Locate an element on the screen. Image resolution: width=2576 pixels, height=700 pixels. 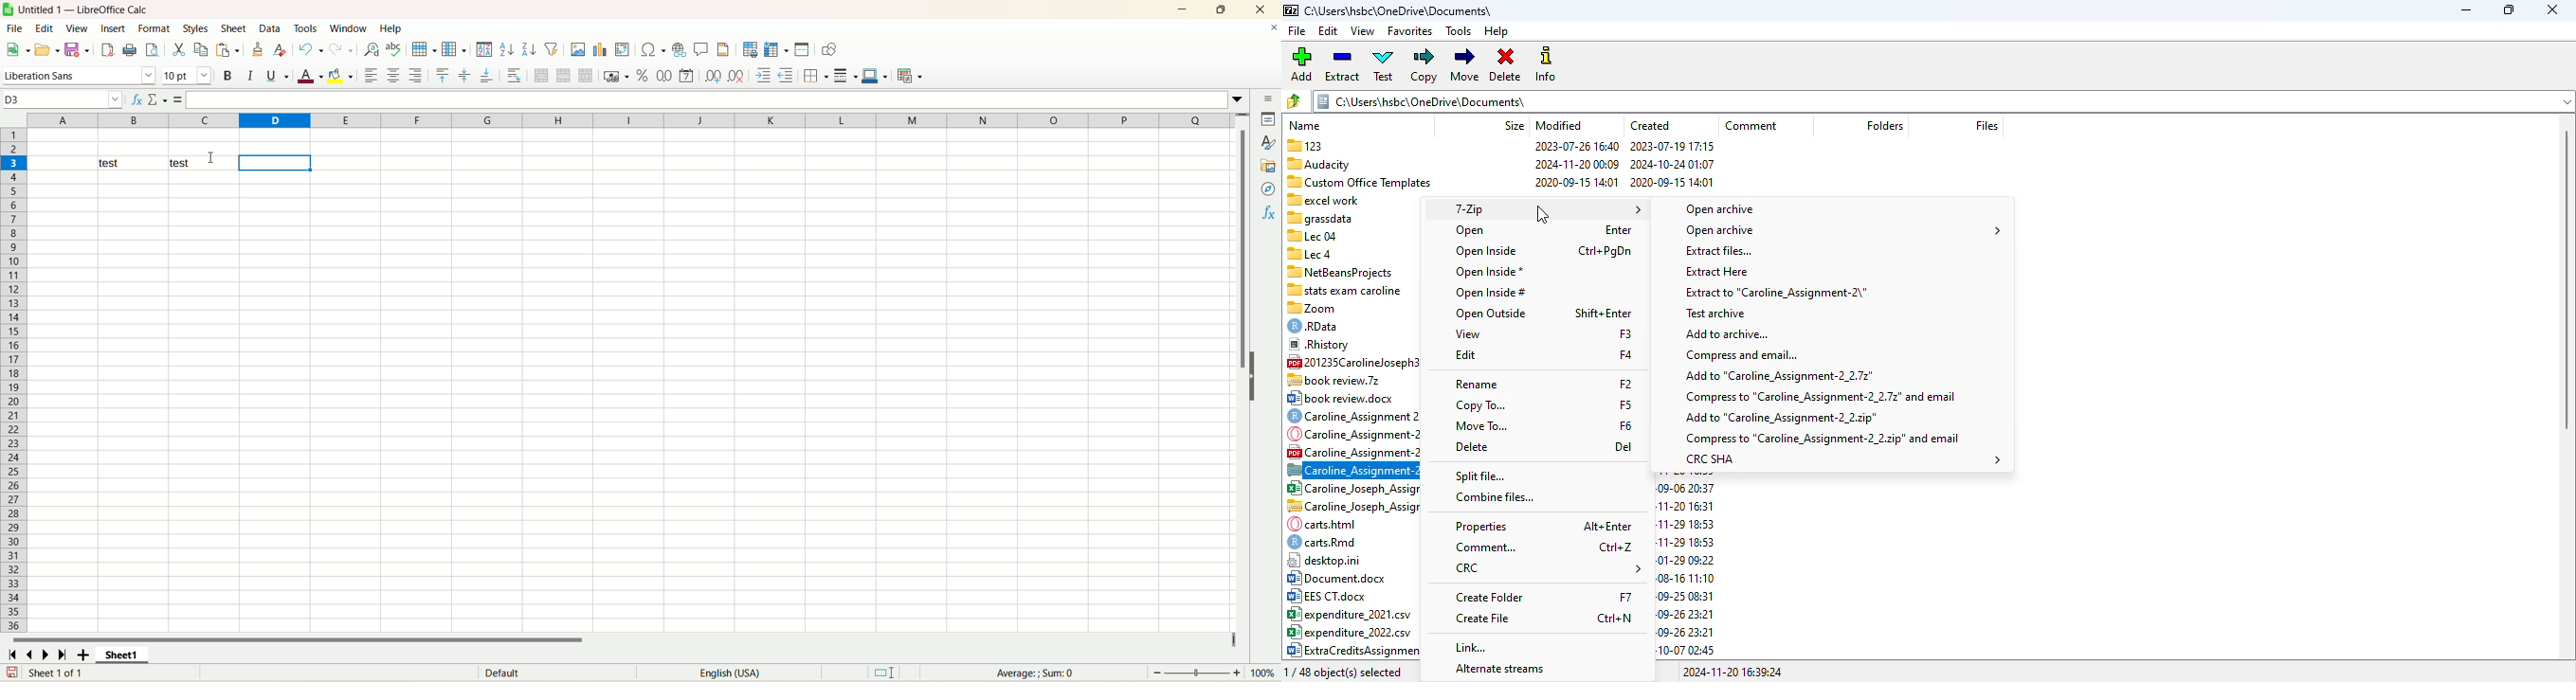
paste is located at coordinates (228, 49).